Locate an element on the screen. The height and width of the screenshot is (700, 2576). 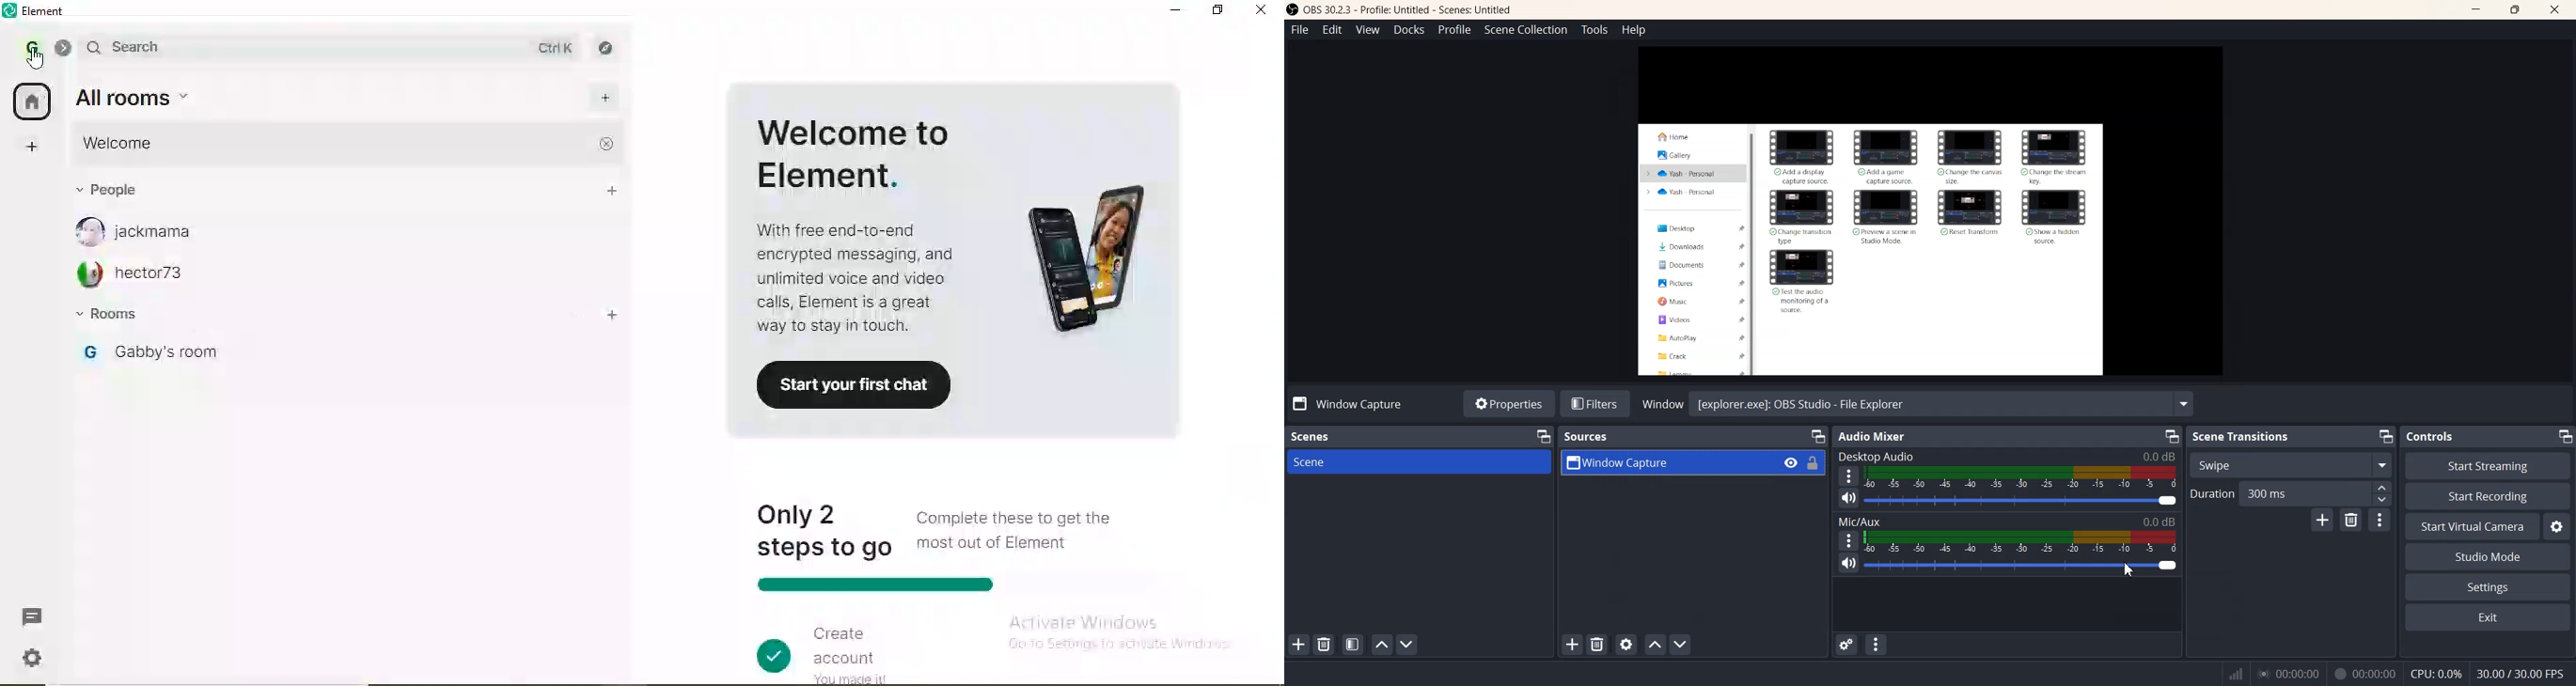
Controls is located at coordinates (2434, 436).